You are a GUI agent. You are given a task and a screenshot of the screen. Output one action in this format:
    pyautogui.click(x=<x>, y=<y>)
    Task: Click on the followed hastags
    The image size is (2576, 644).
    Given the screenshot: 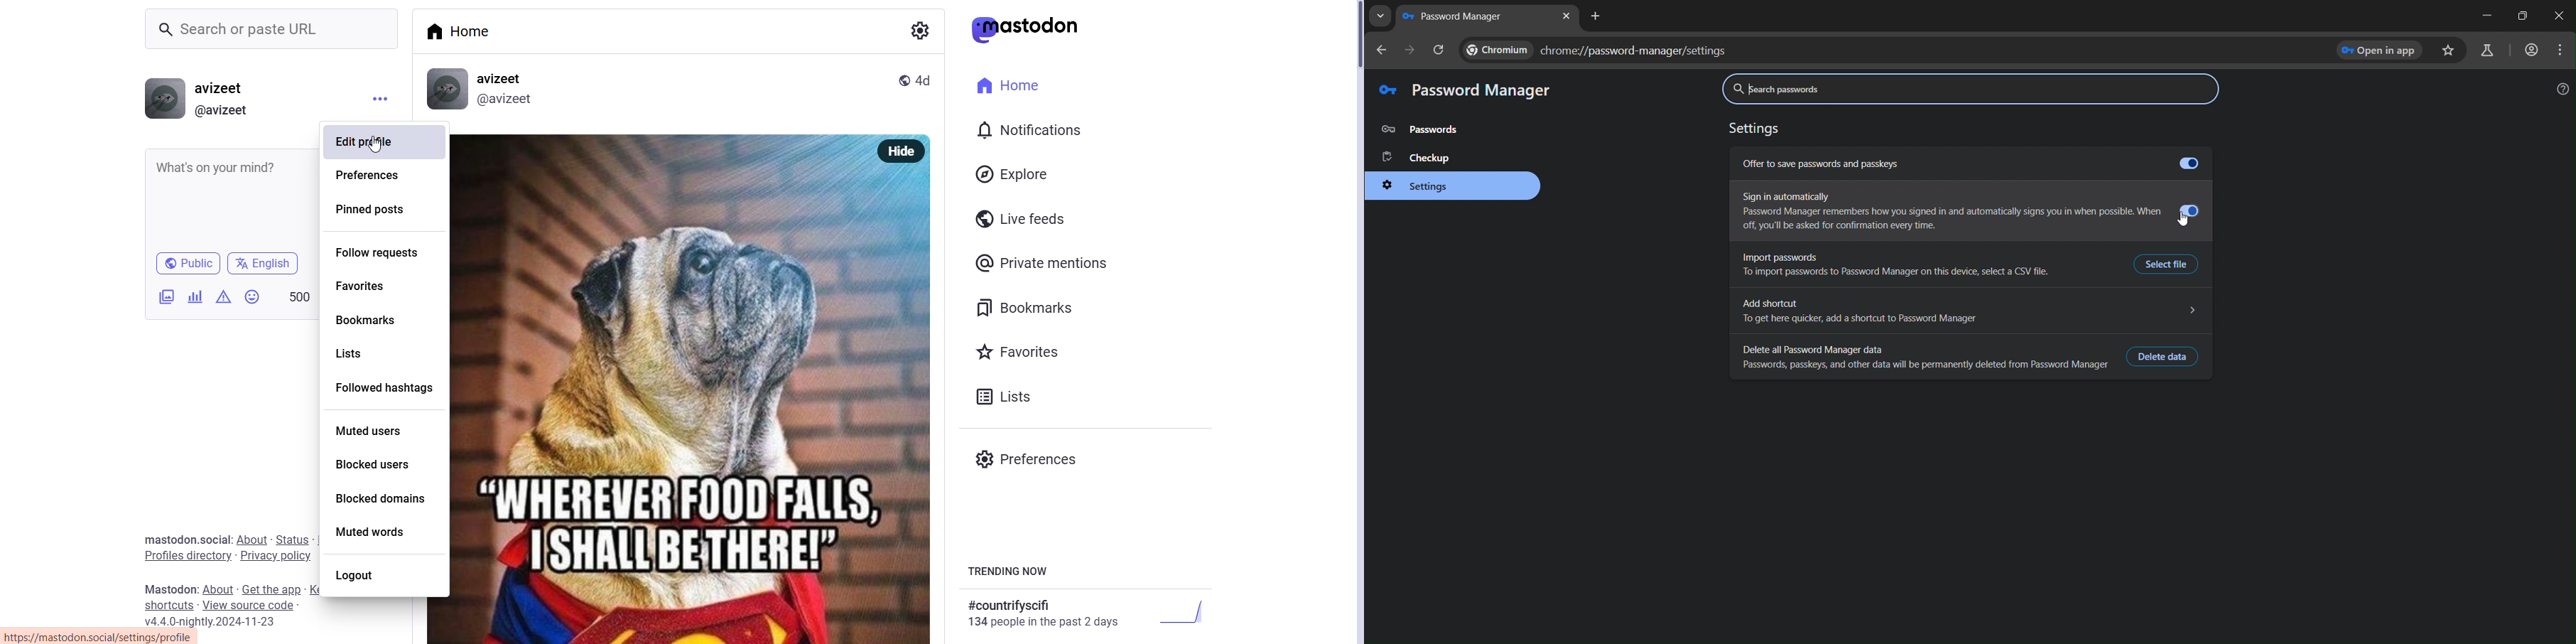 What is the action you would take?
    pyautogui.click(x=384, y=385)
    